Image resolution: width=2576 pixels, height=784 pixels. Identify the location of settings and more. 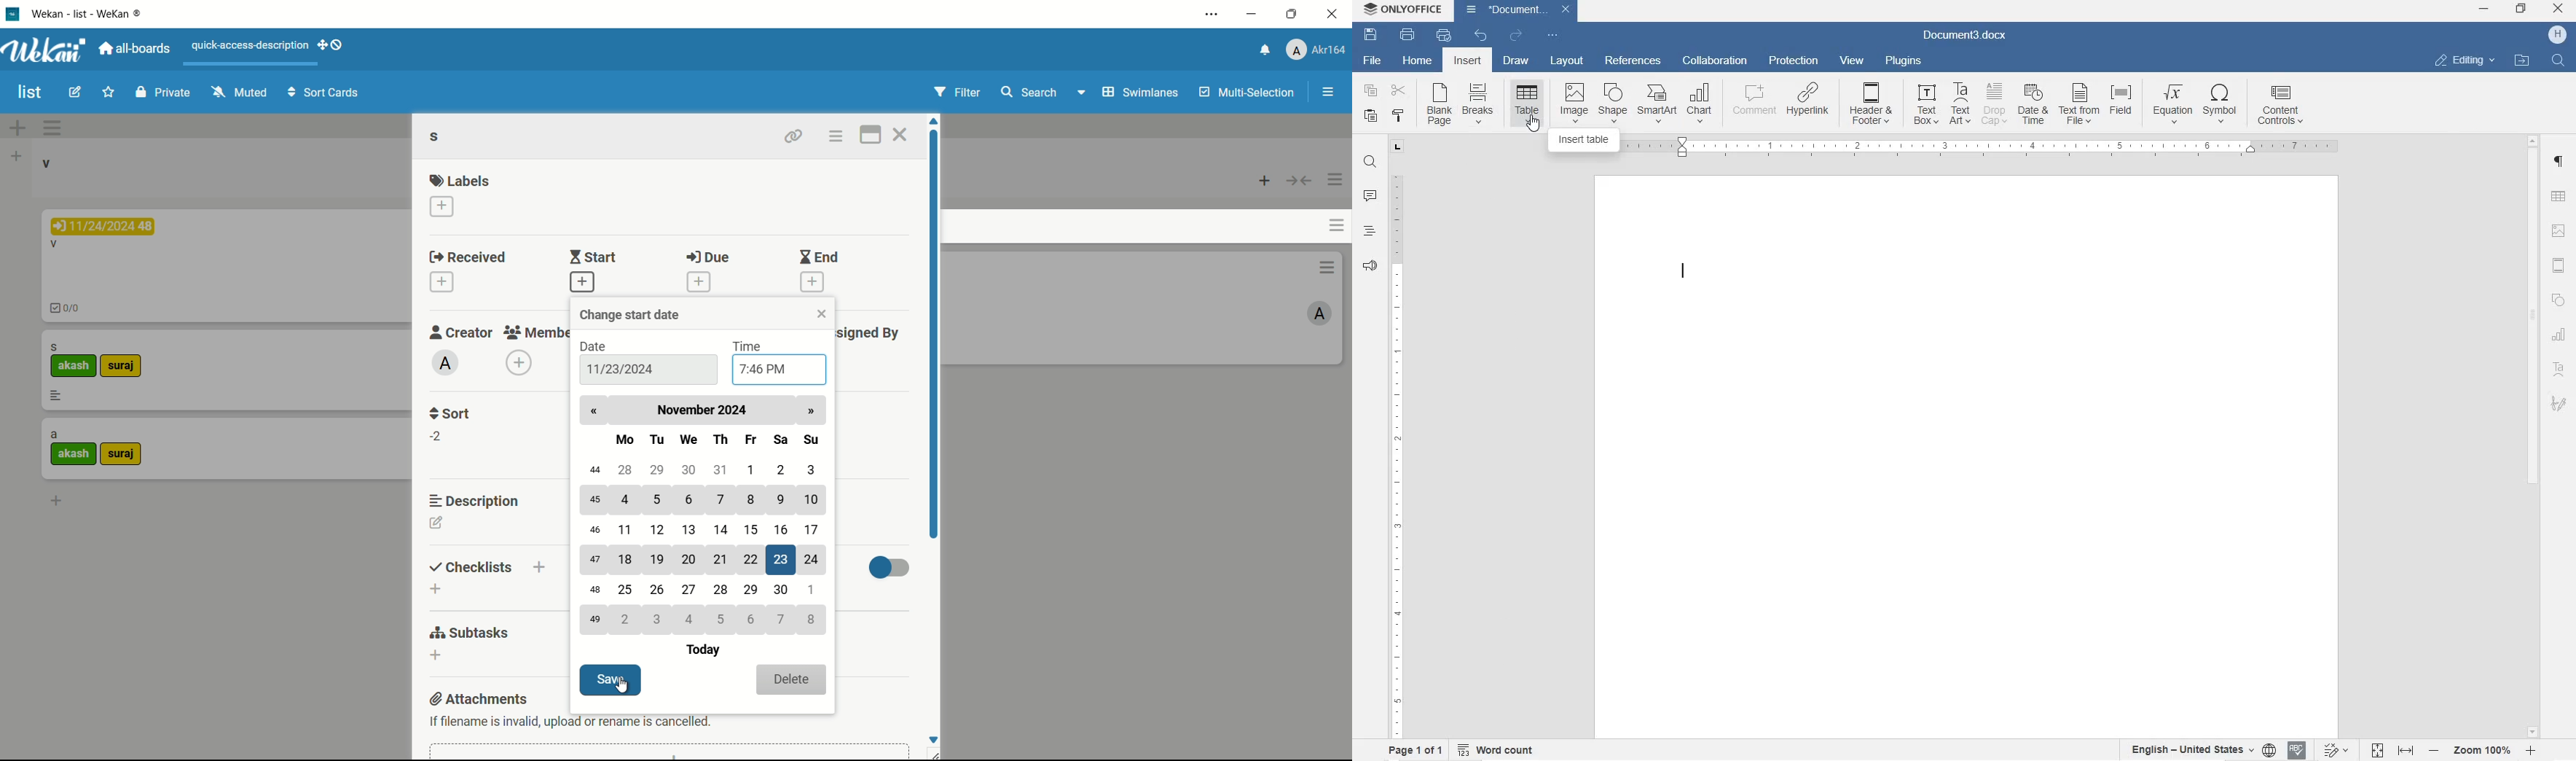
(1214, 14).